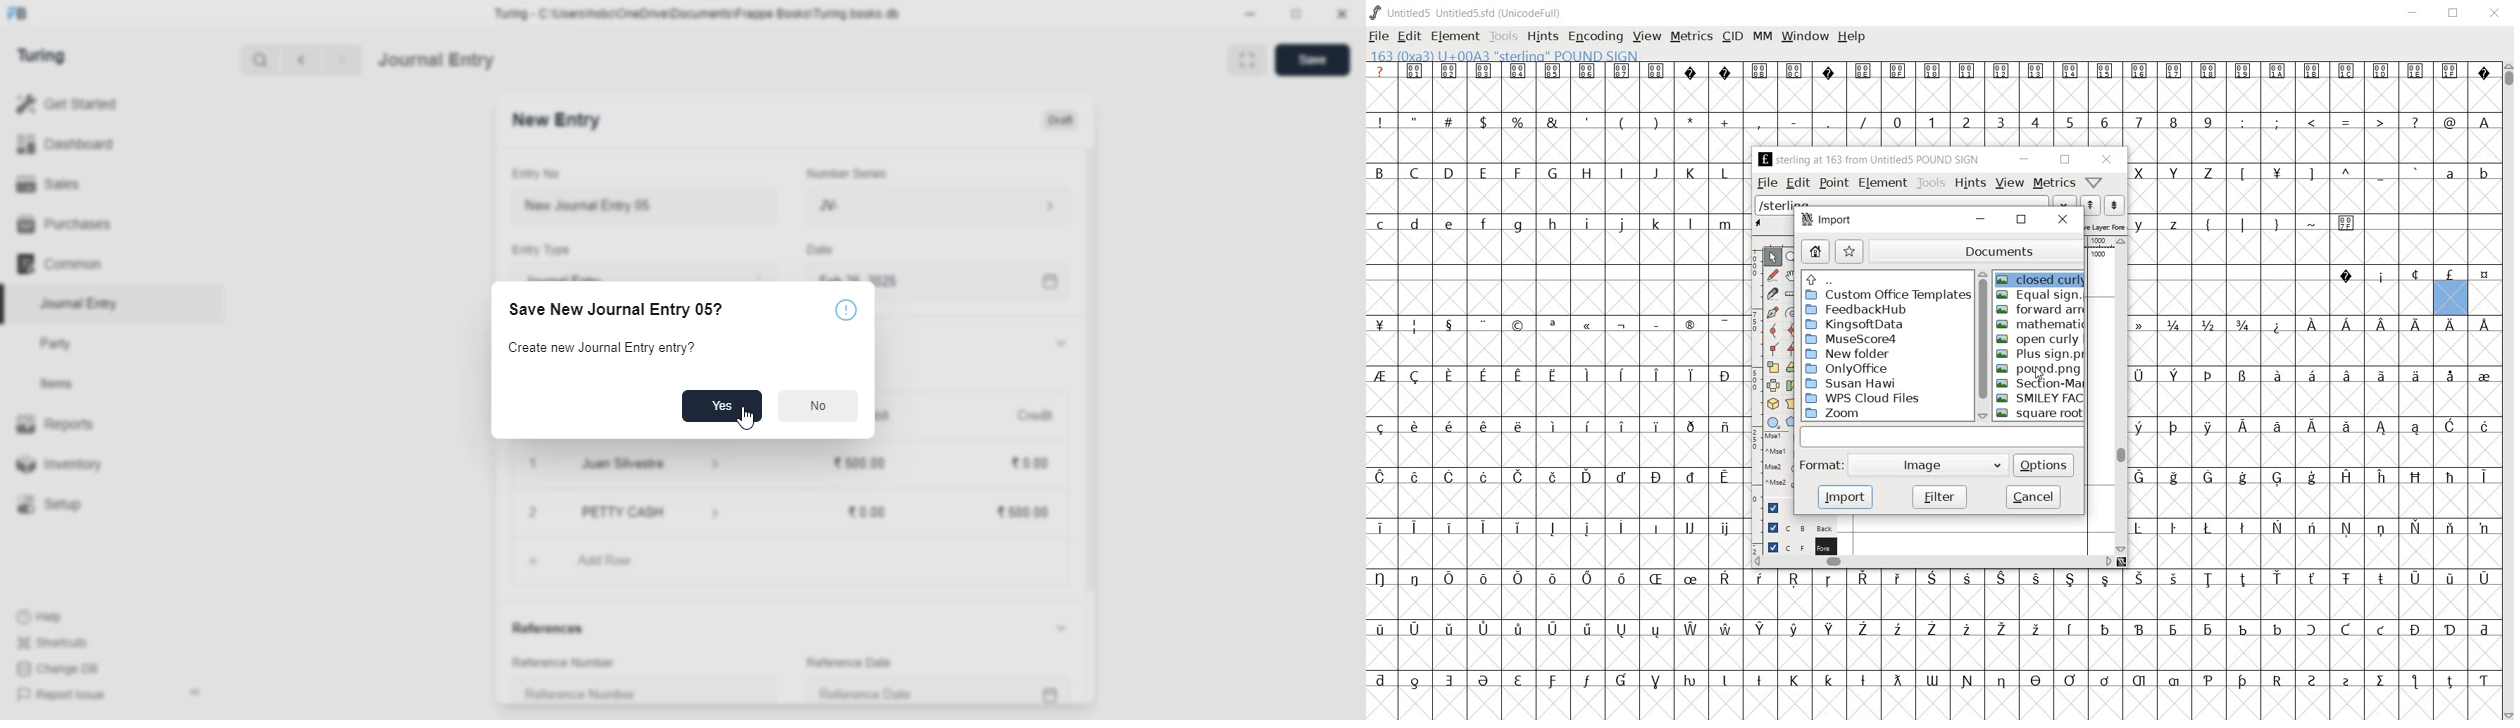 This screenshot has height=728, width=2520. Describe the element at coordinates (1967, 121) in the screenshot. I see `2` at that location.